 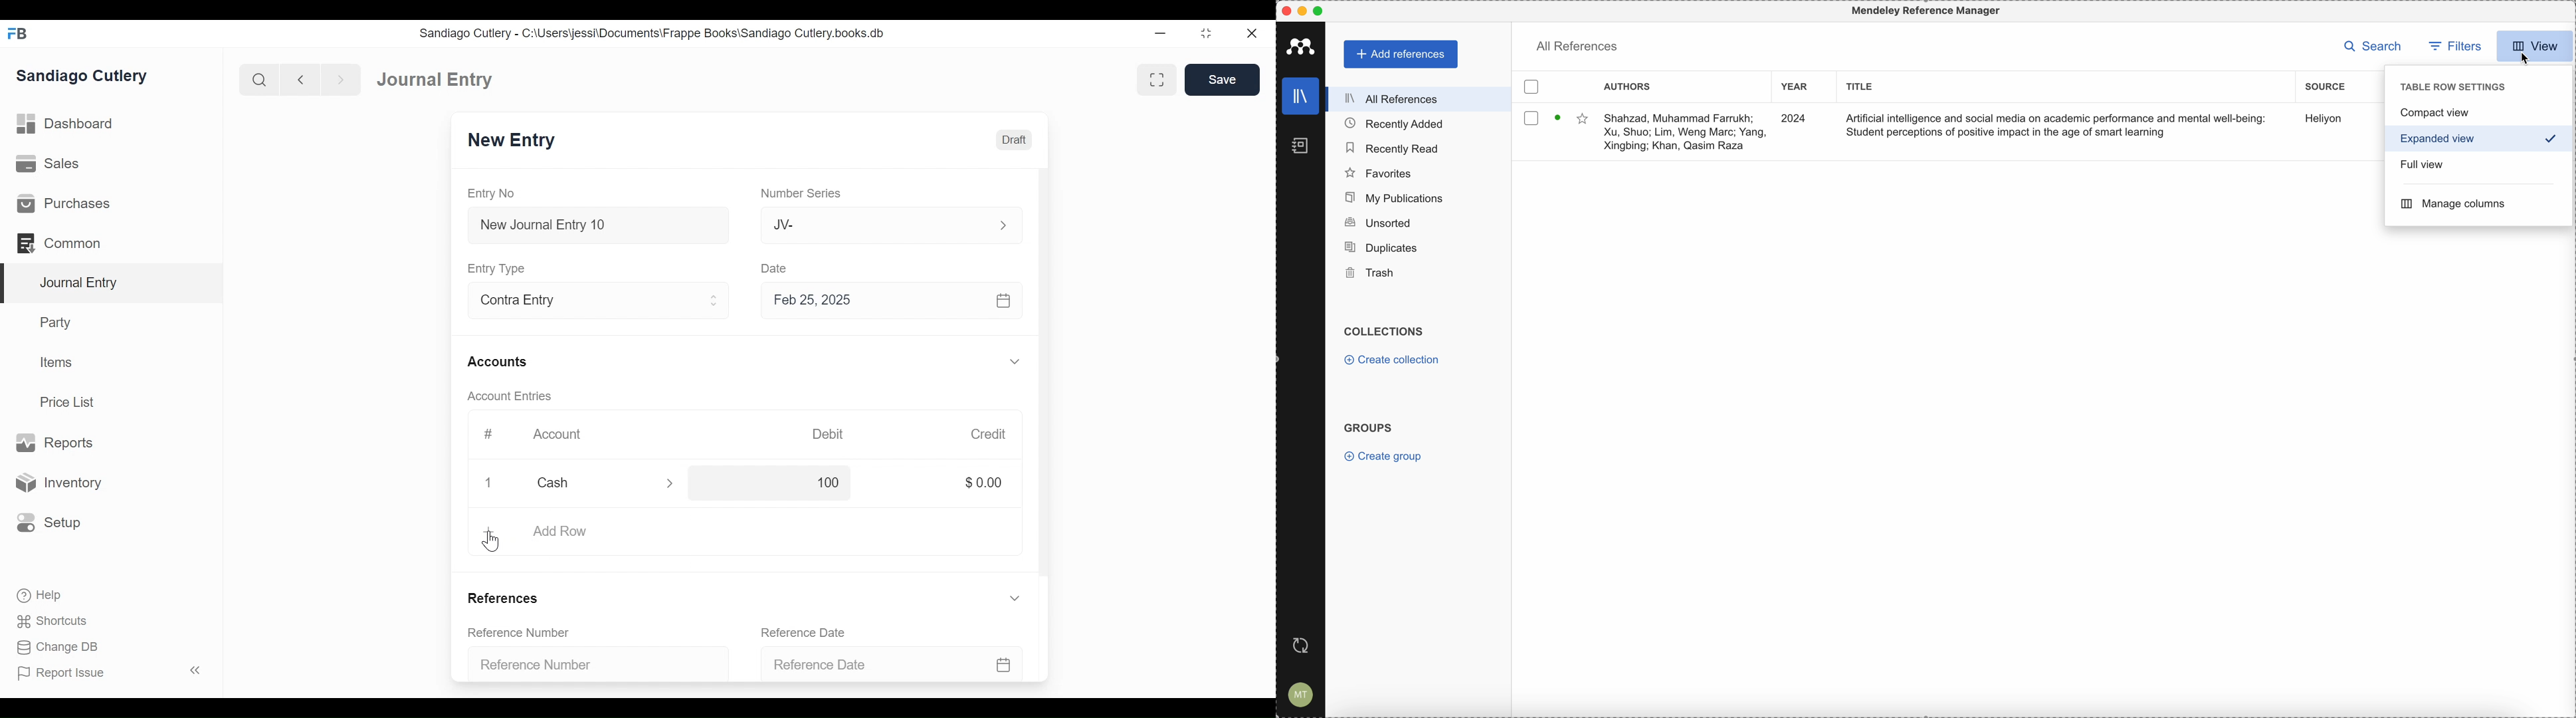 I want to click on expanded view selected, so click(x=2481, y=140).